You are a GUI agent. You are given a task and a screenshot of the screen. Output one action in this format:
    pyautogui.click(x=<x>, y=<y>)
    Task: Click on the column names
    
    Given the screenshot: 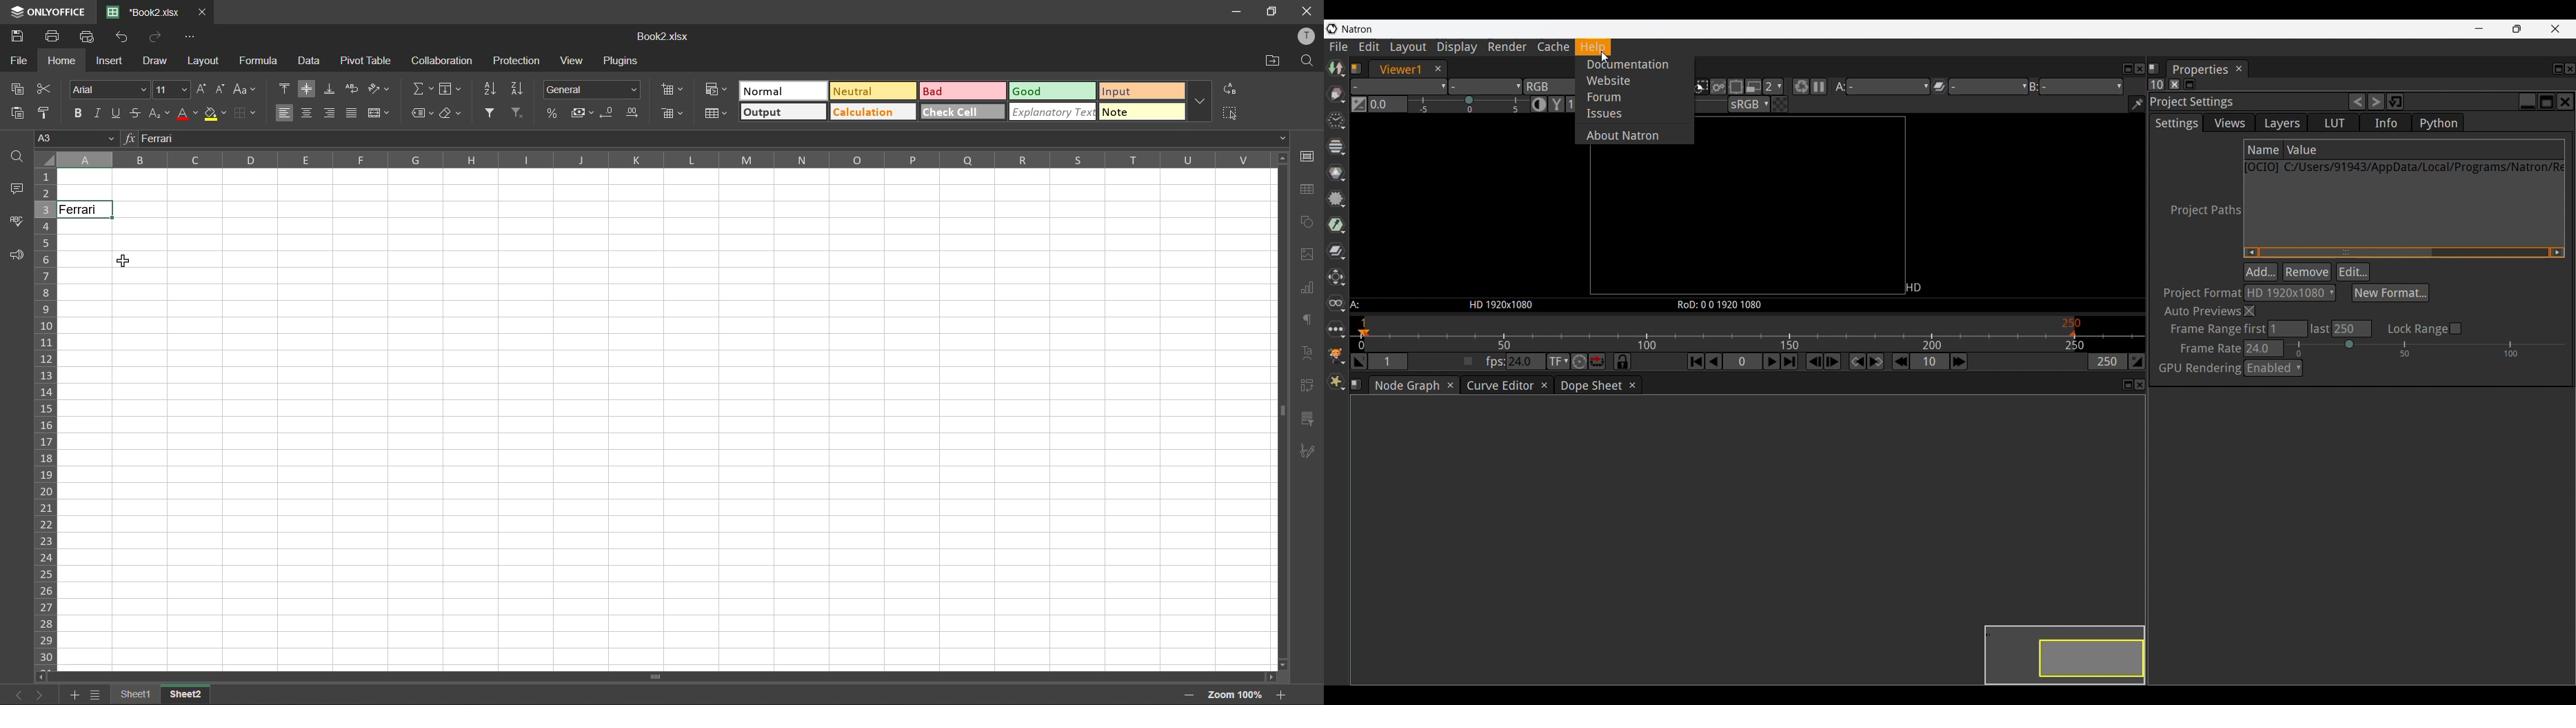 What is the action you would take?
    pyautogui.click(x=664, y=160)
    